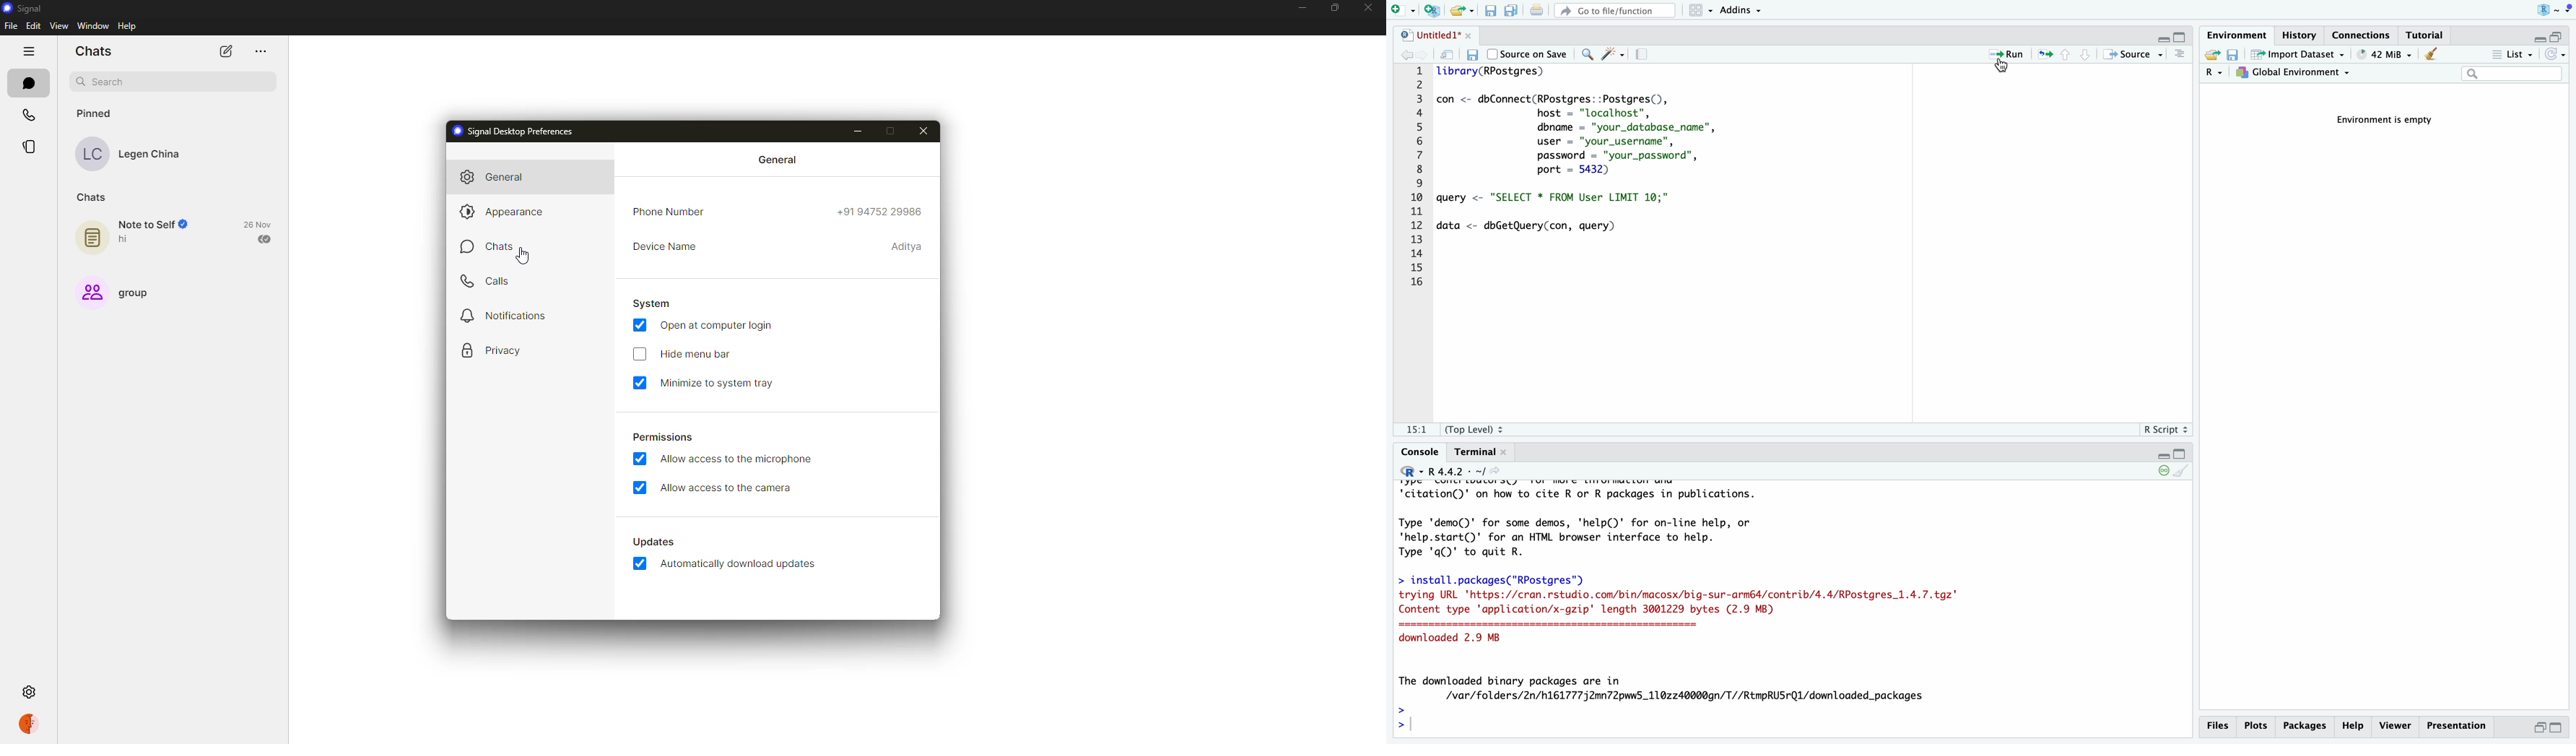 This screenshot has height=756, width=2576. Describe the element at coordinates (1647, 55) in the screenshot. I see `compile report` at that location.